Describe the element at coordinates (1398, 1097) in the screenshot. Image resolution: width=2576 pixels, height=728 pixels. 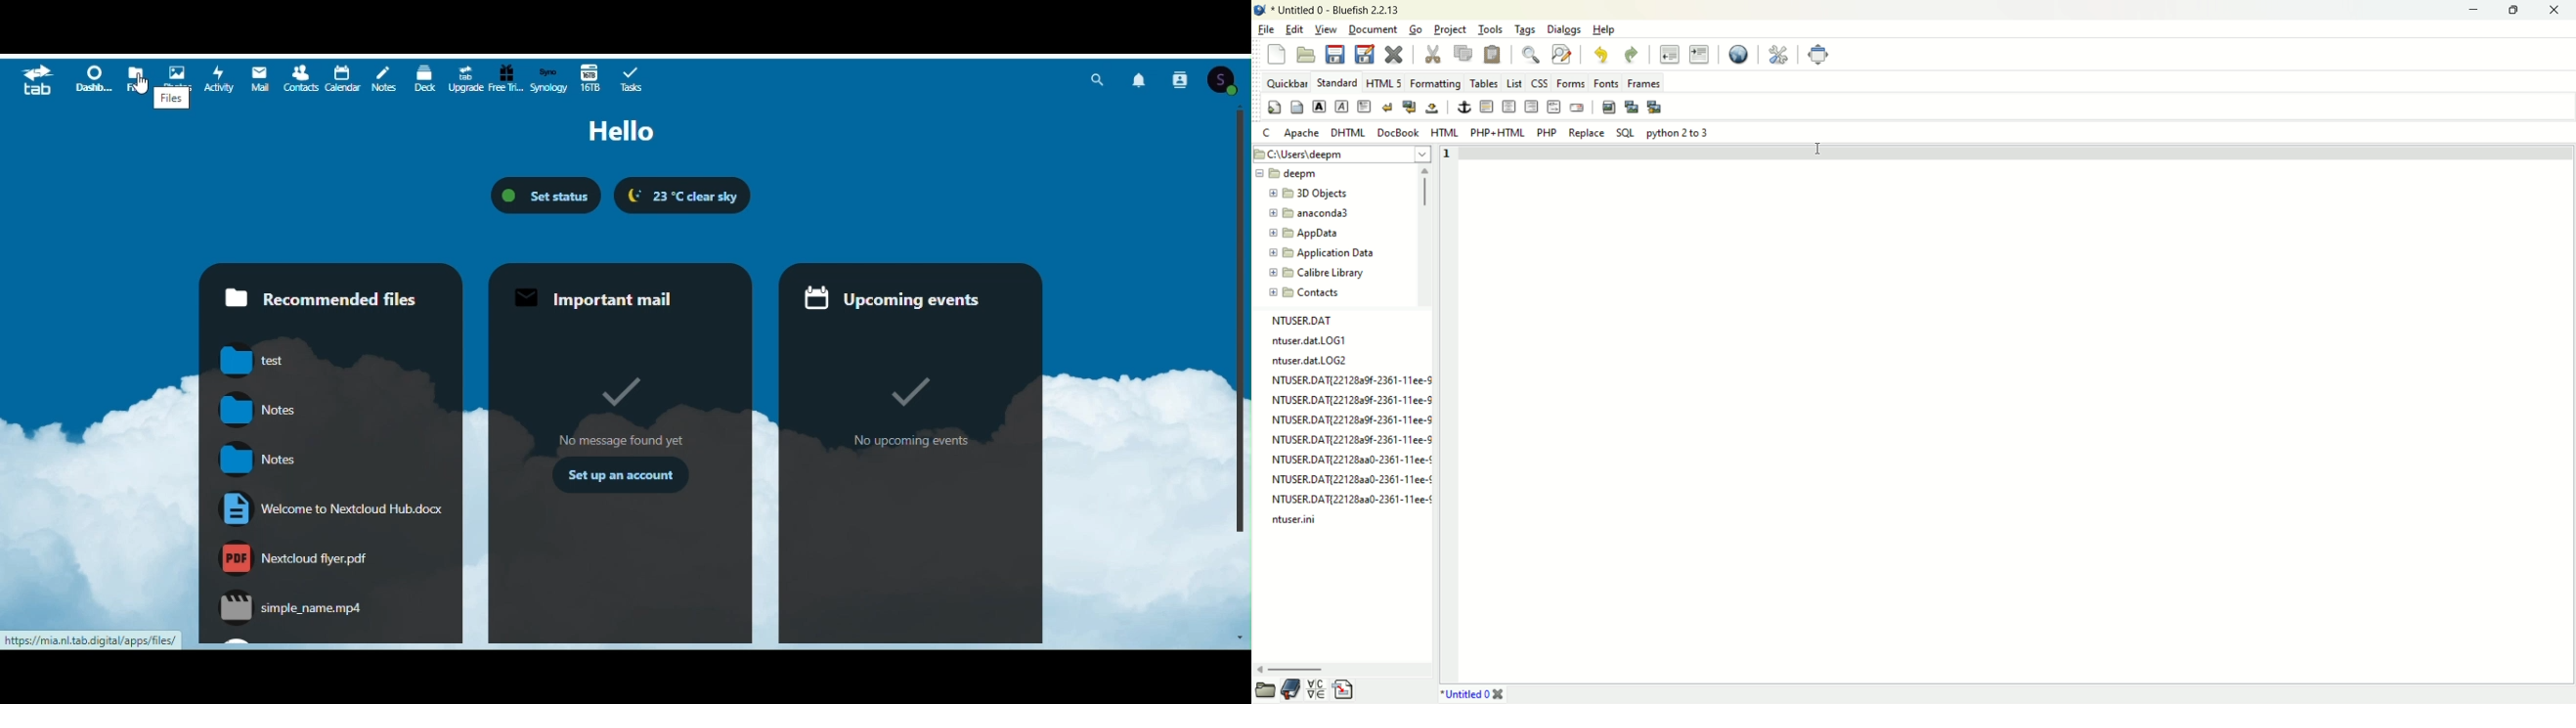
I see `snippets` at that location.